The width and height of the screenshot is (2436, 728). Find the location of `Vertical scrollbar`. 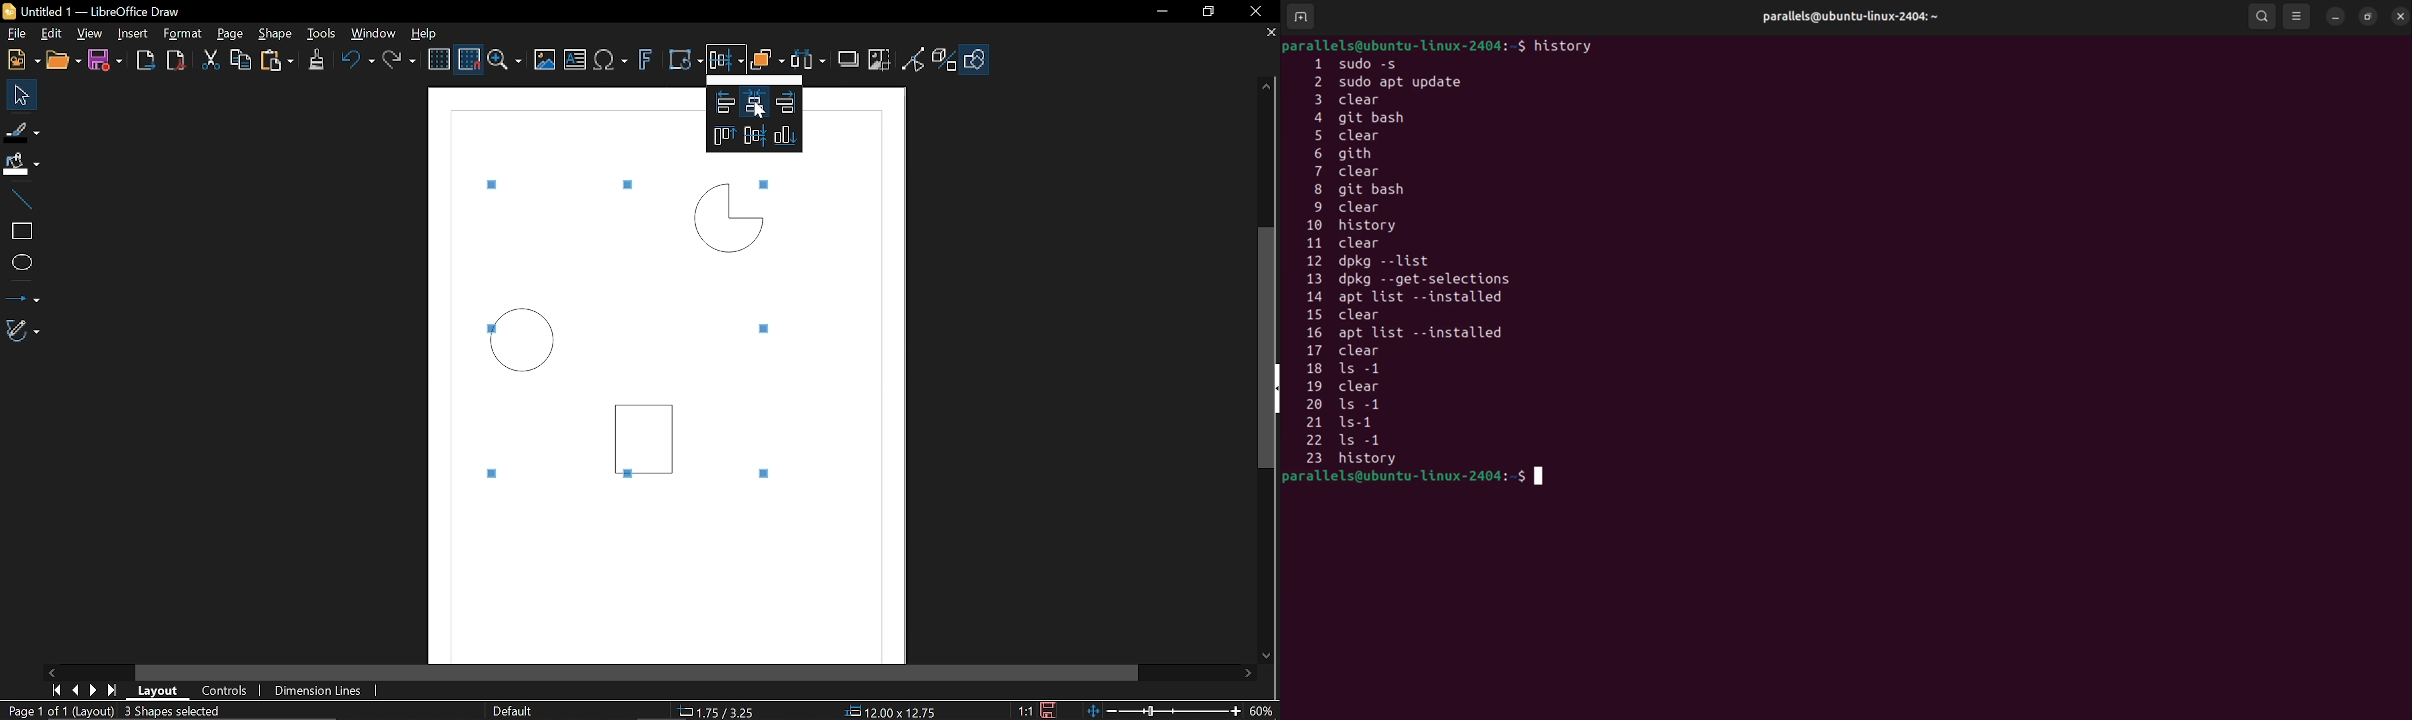

Vertical scrollbar is located at coordinates (1266, 346).